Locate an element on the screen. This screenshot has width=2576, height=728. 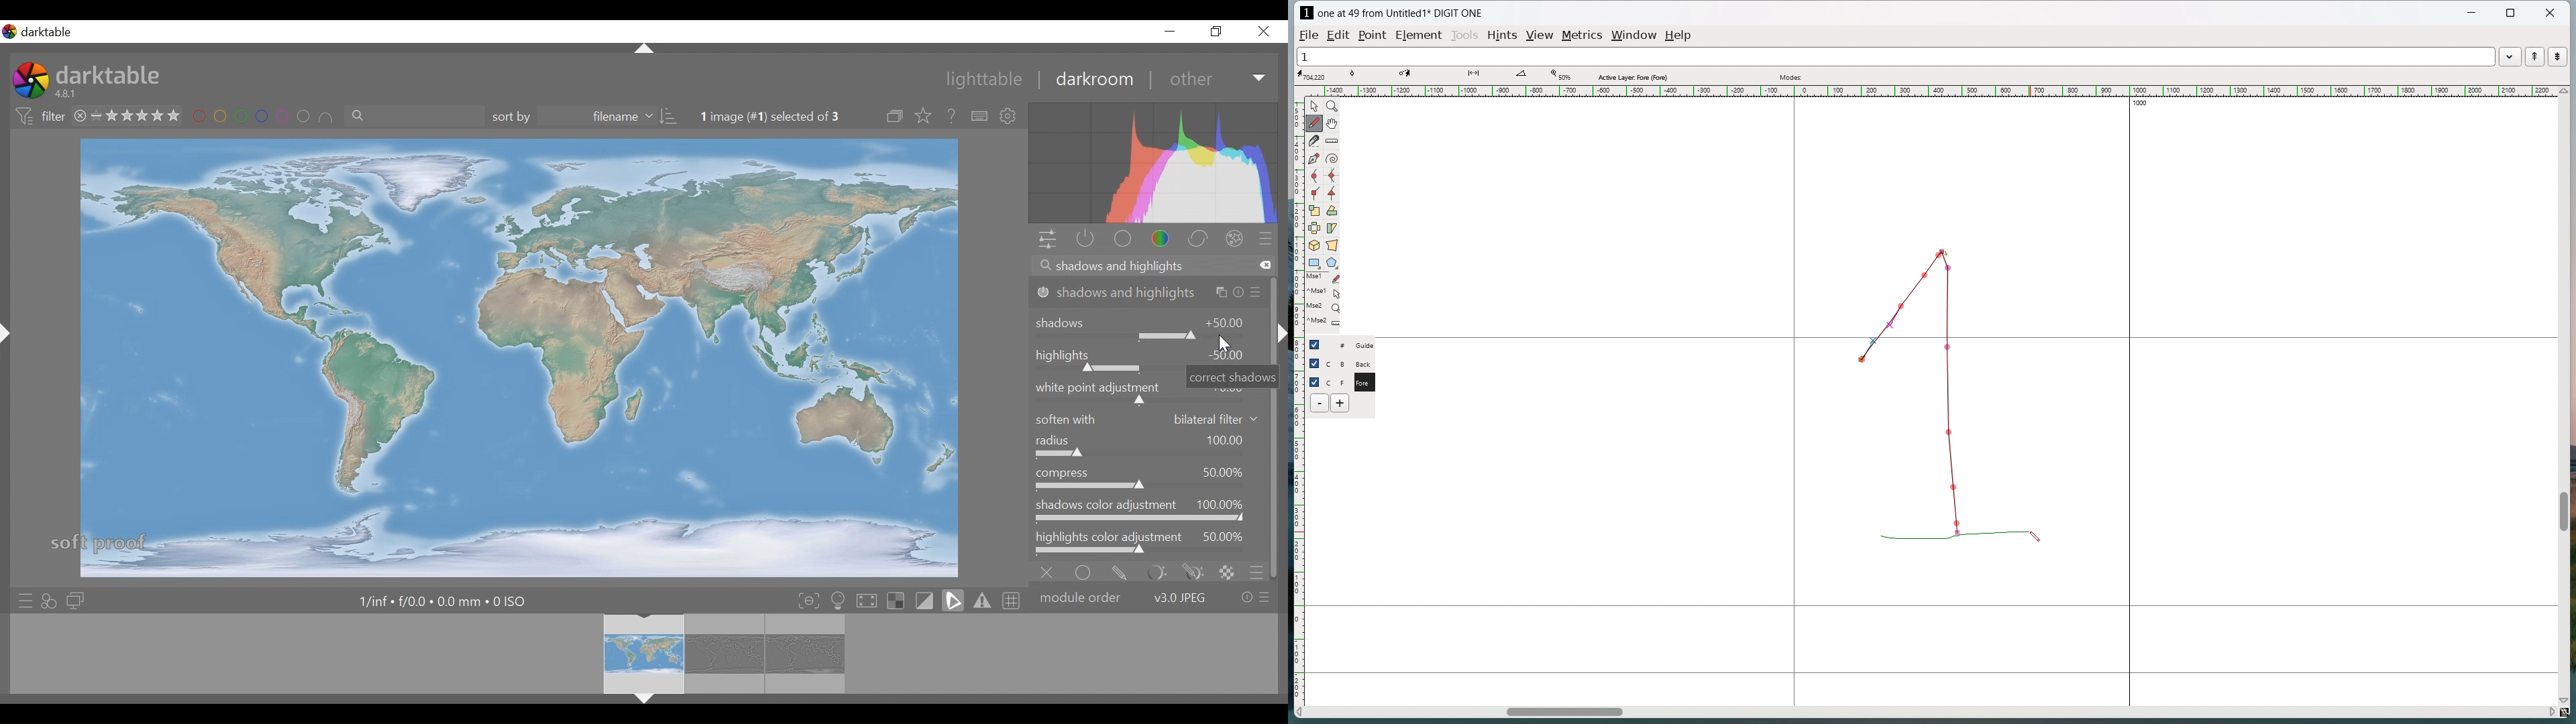
compress is located at coordinates (1148, 478).